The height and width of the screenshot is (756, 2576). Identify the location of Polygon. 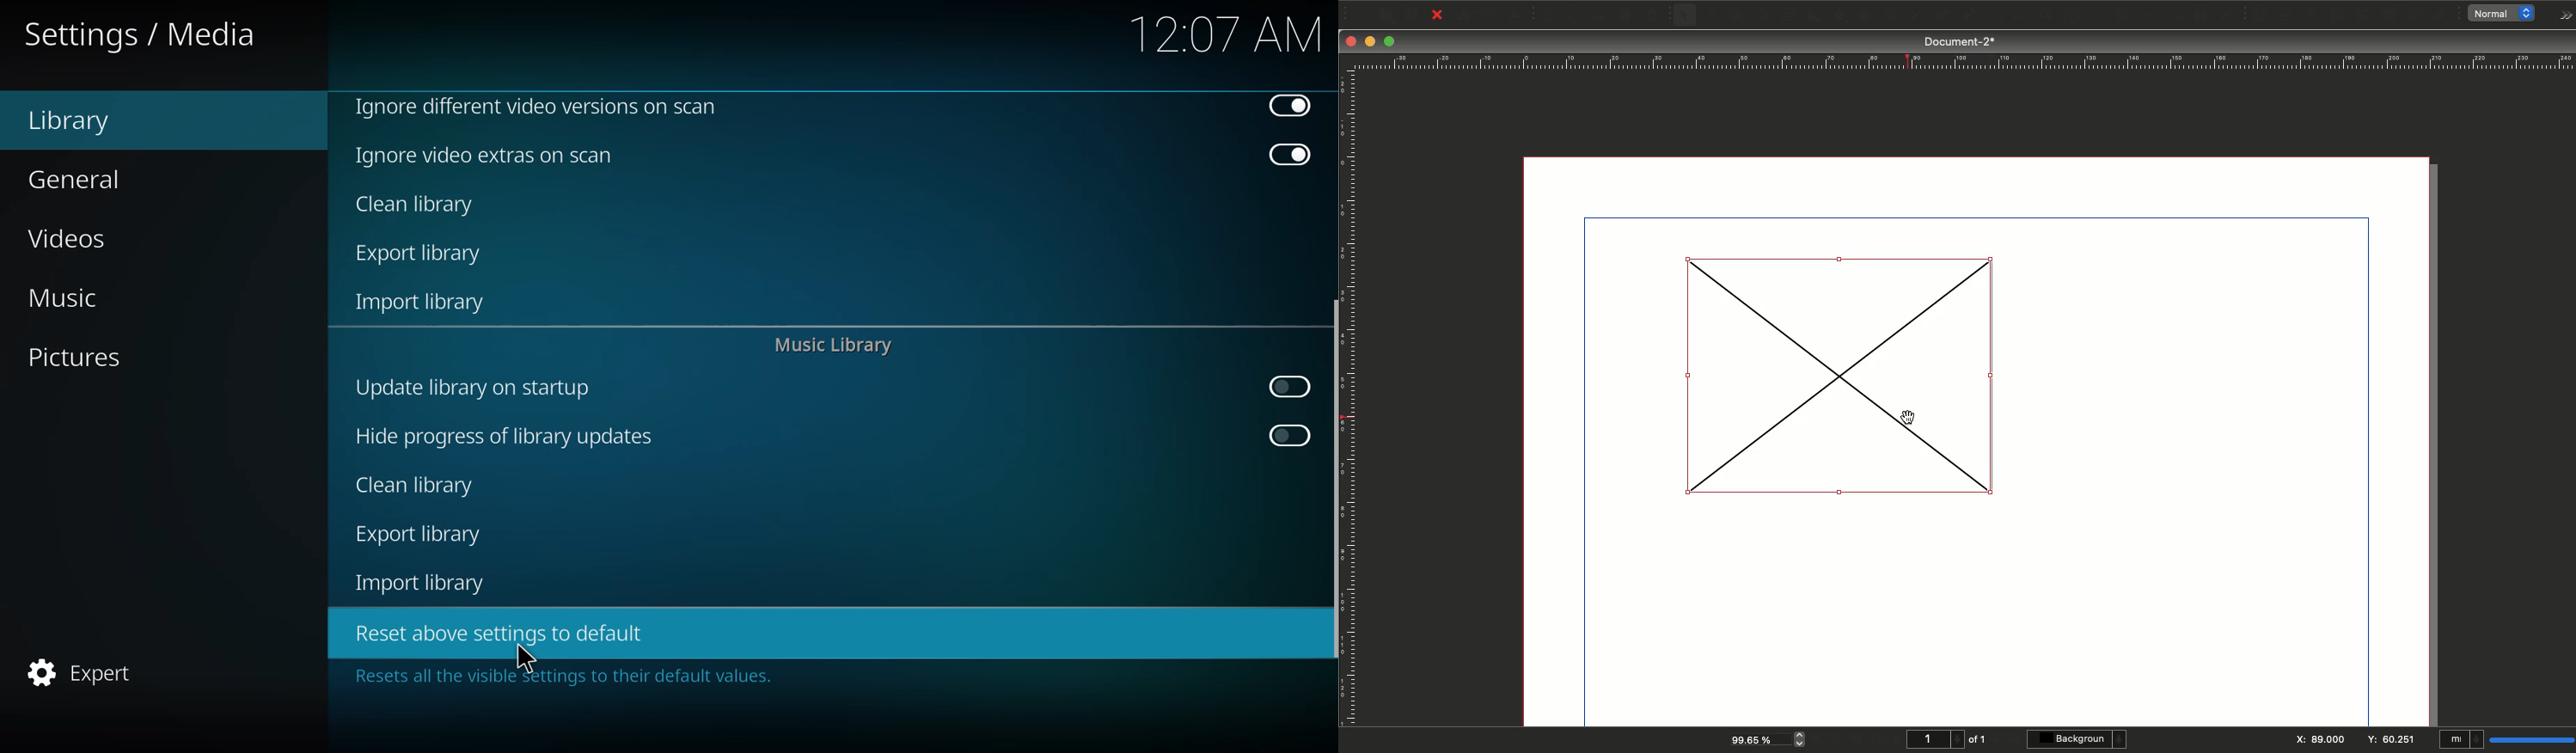
(1839, 16).